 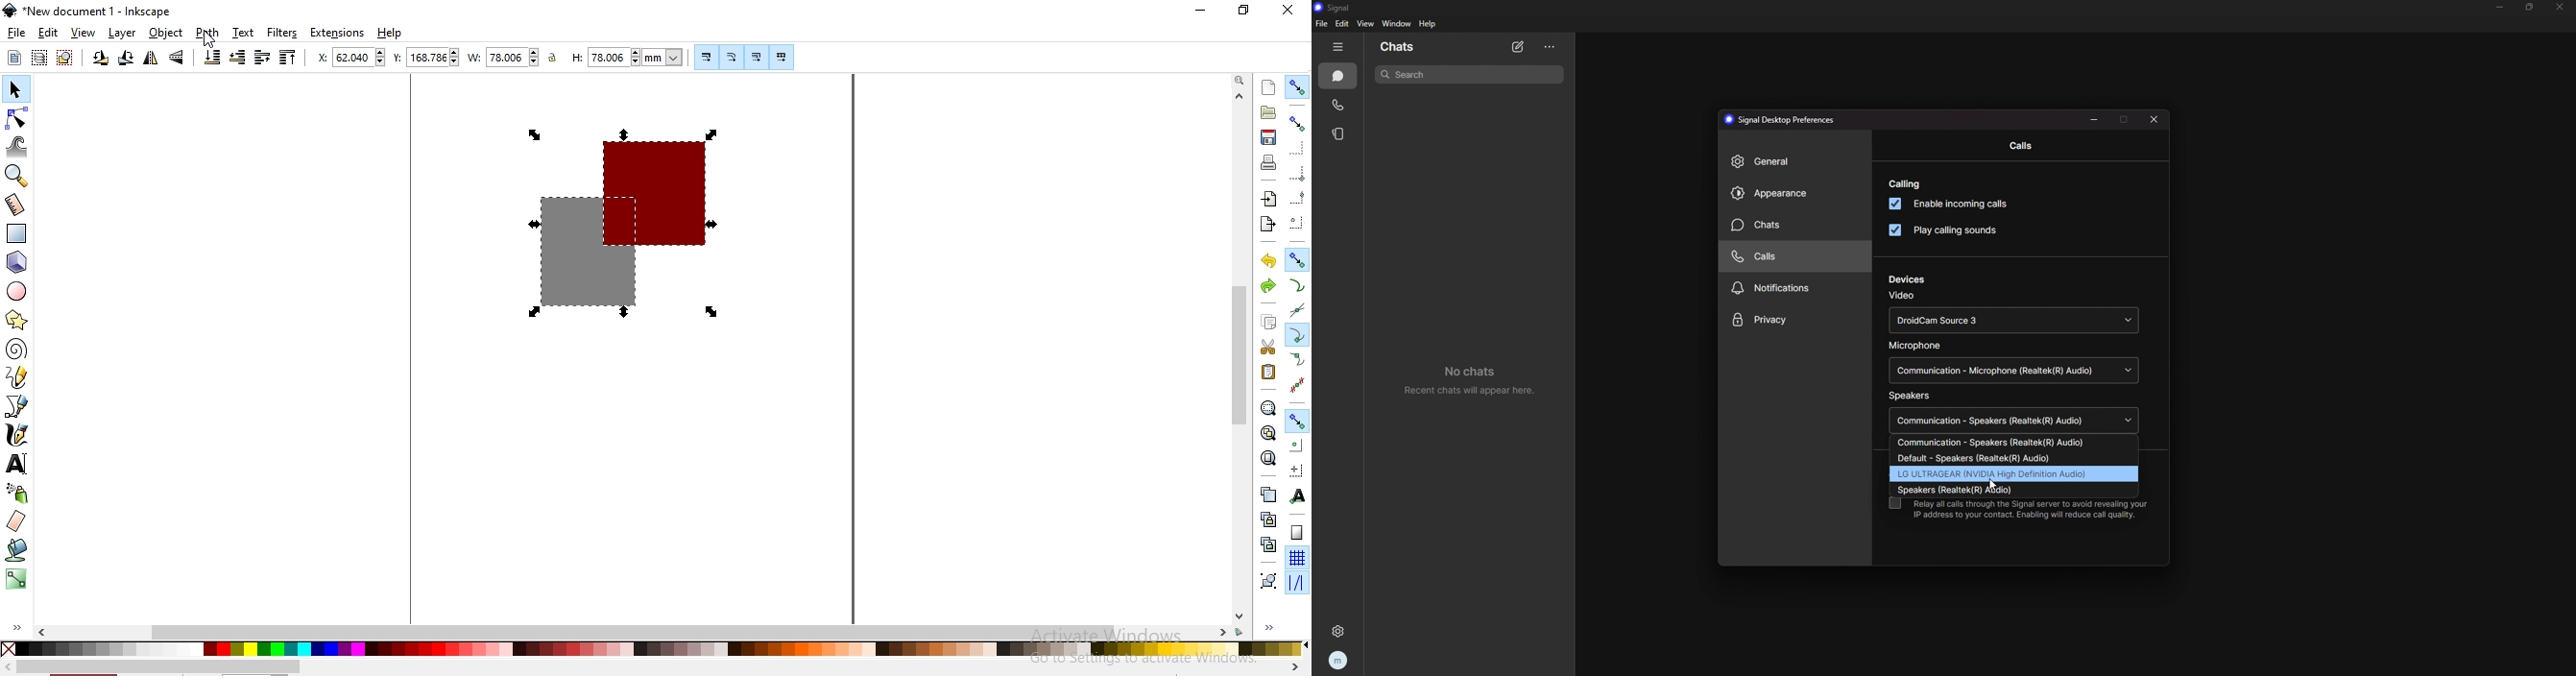 I want to click on path, so click(x=208, y=33).